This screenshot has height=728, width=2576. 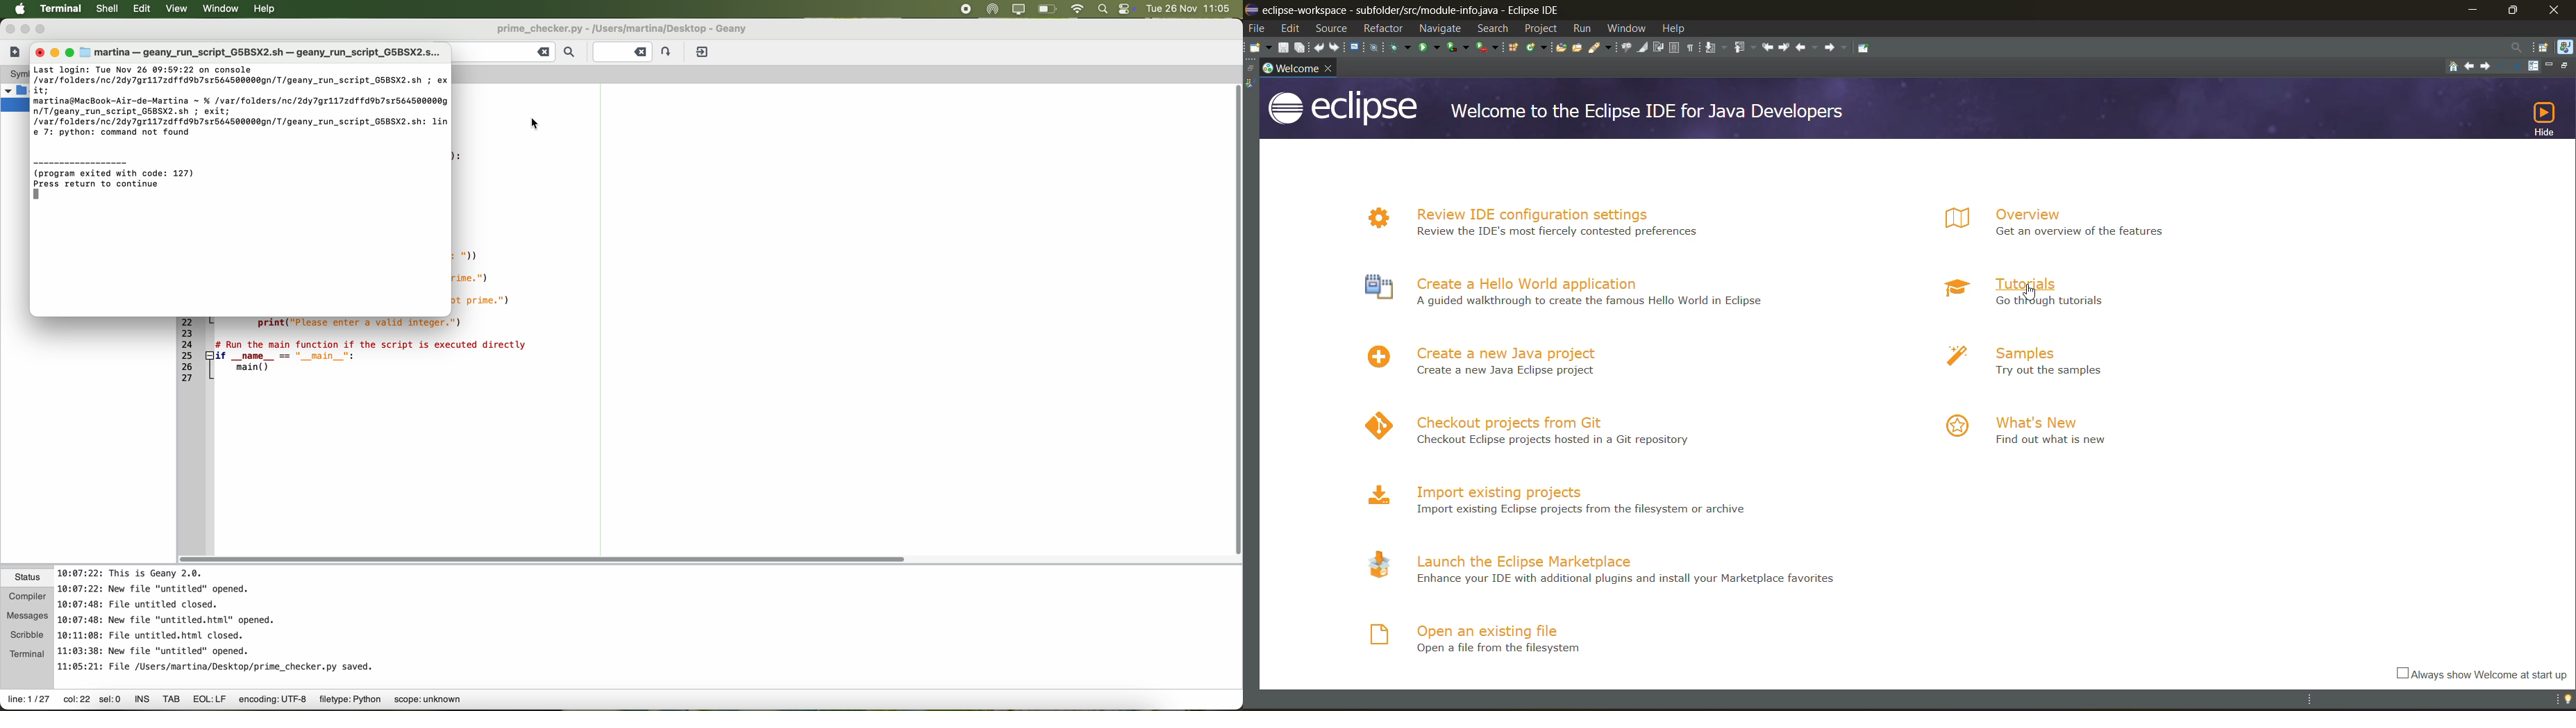 I want to click on undo, so click(x=1321, y=47).